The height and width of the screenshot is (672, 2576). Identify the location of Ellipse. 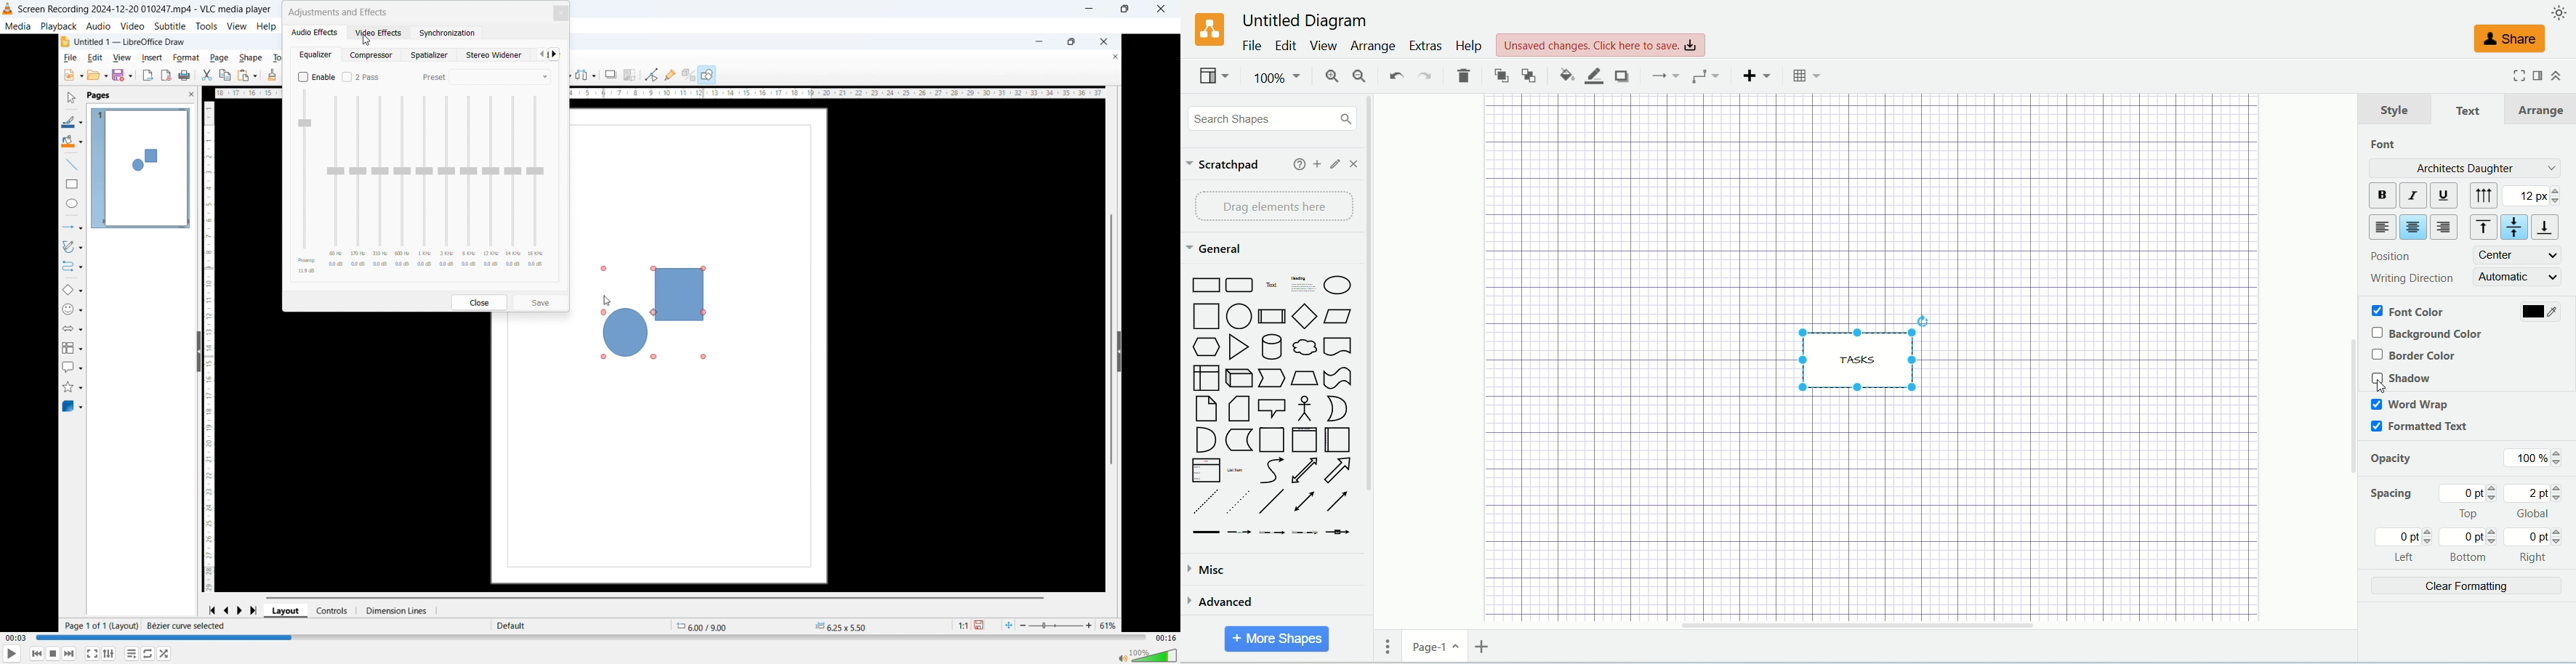
(1338, 285).